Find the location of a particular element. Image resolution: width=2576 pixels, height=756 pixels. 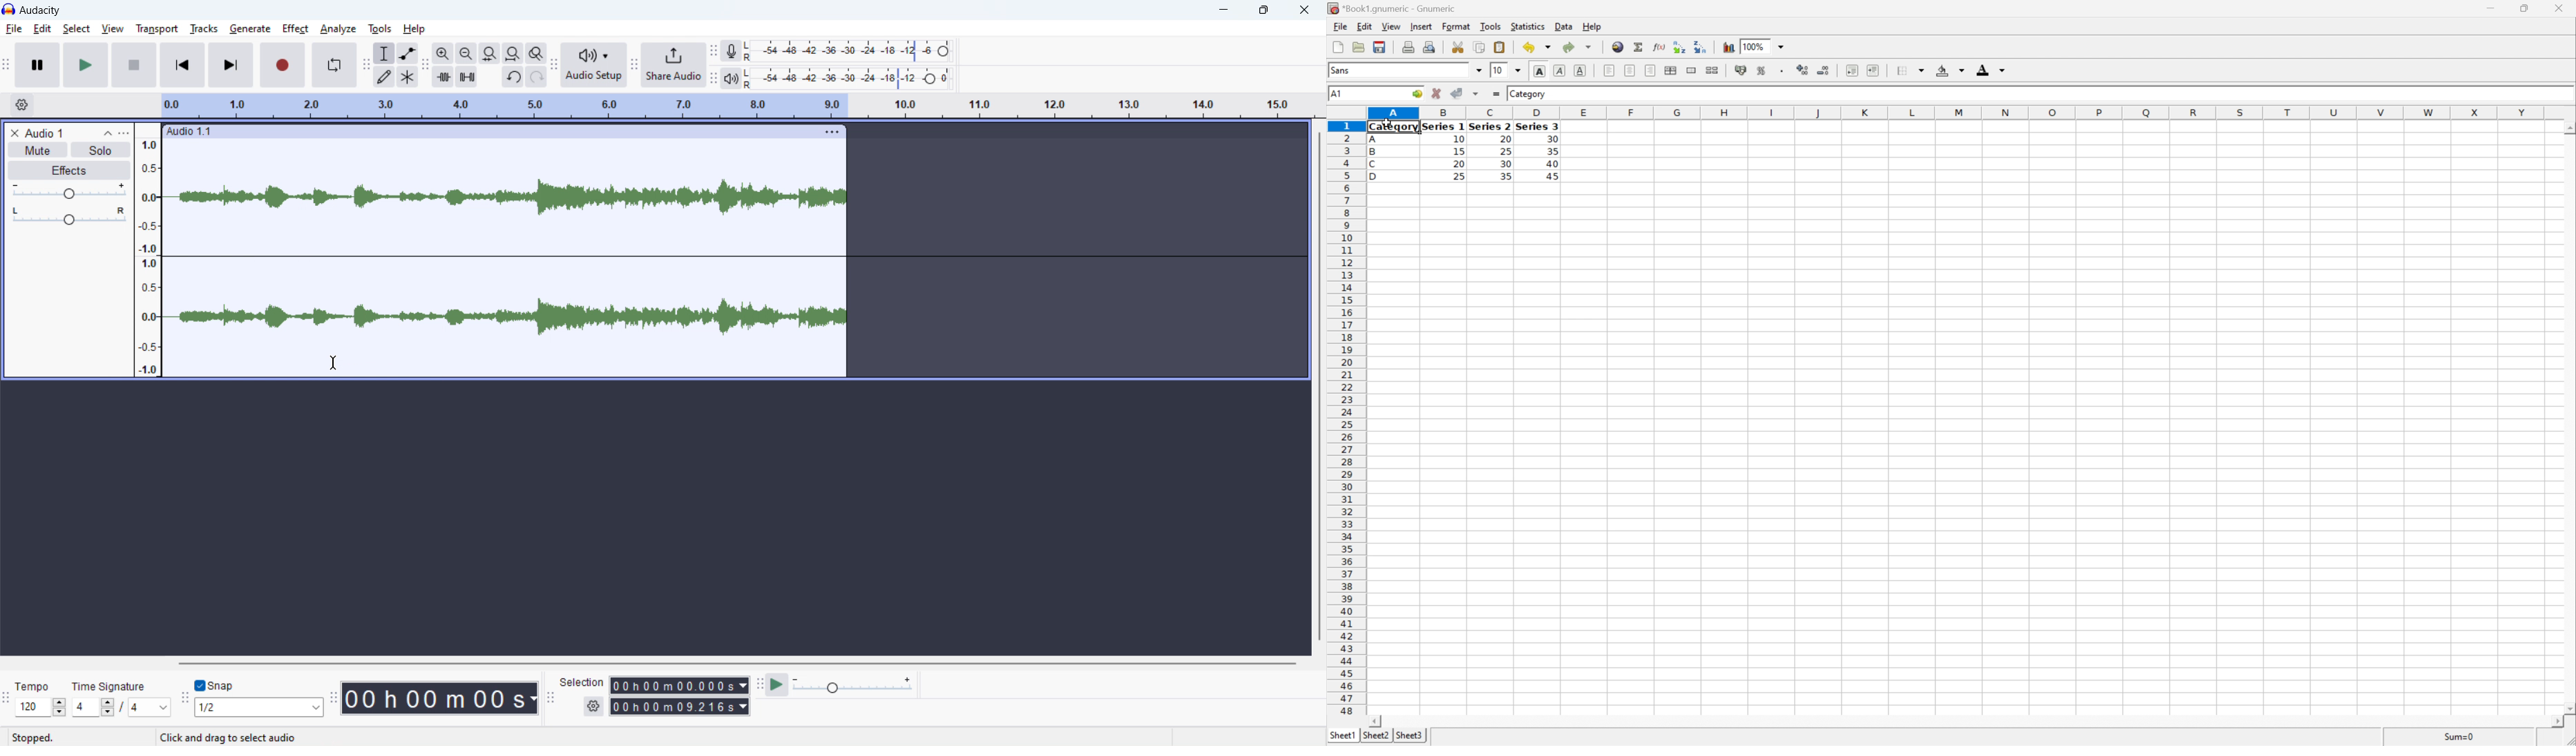

waveform color changed is located at coordinates (505, 256).